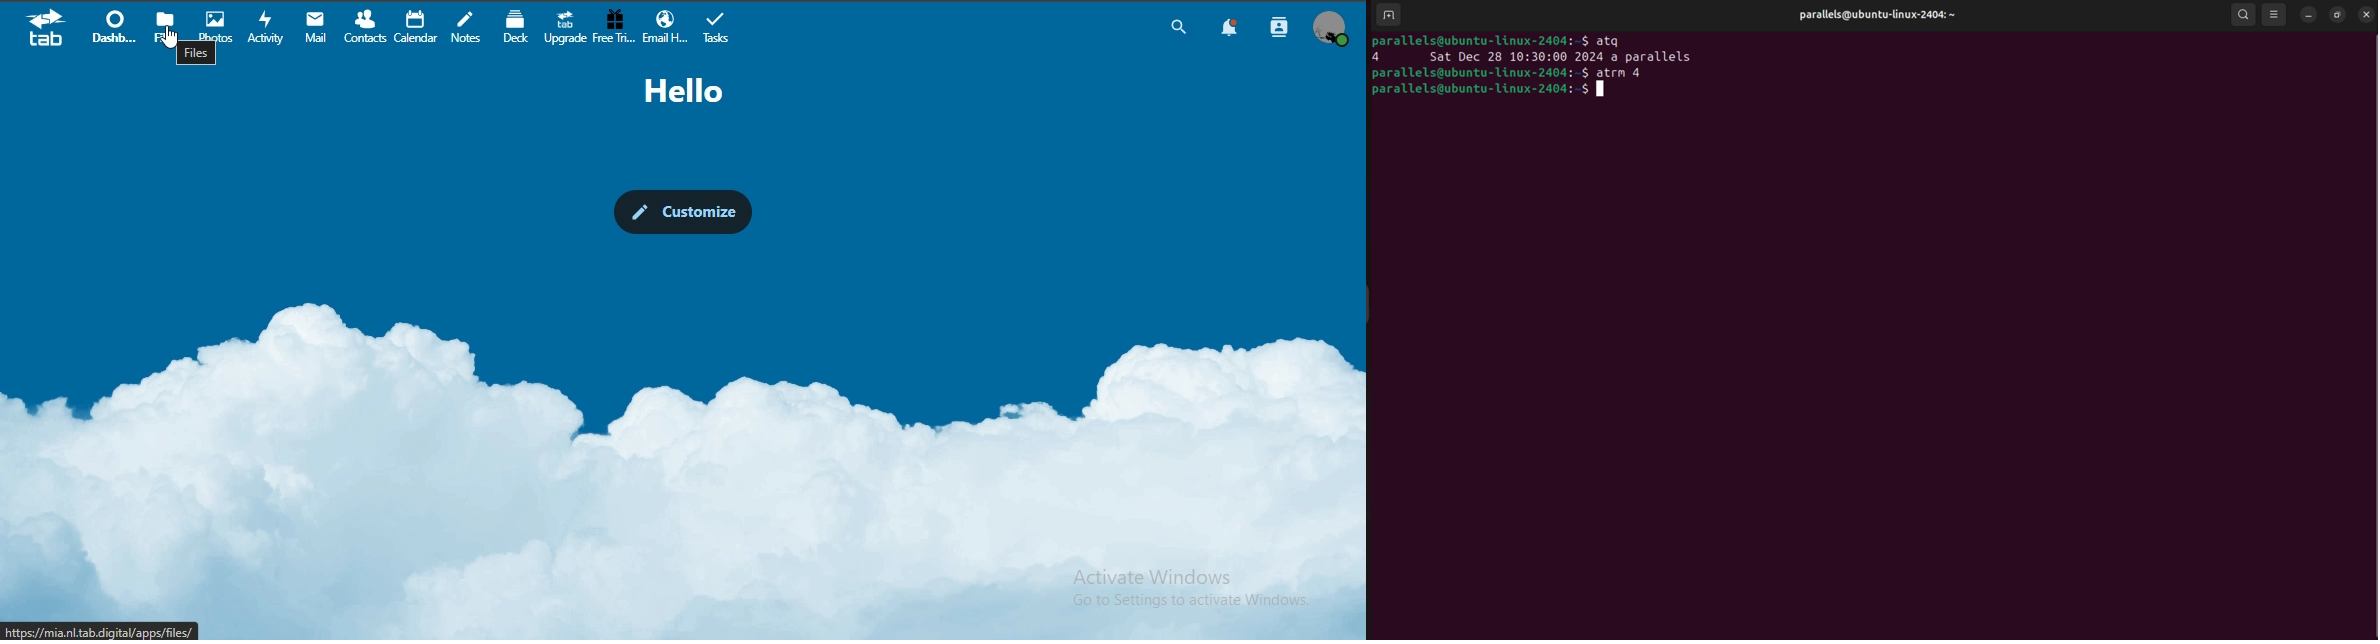 The width and height of the screenshot is (2380, 644). Describe the element at coordinates (1231, 29) in the screenshot. I see `notifications` at that location.